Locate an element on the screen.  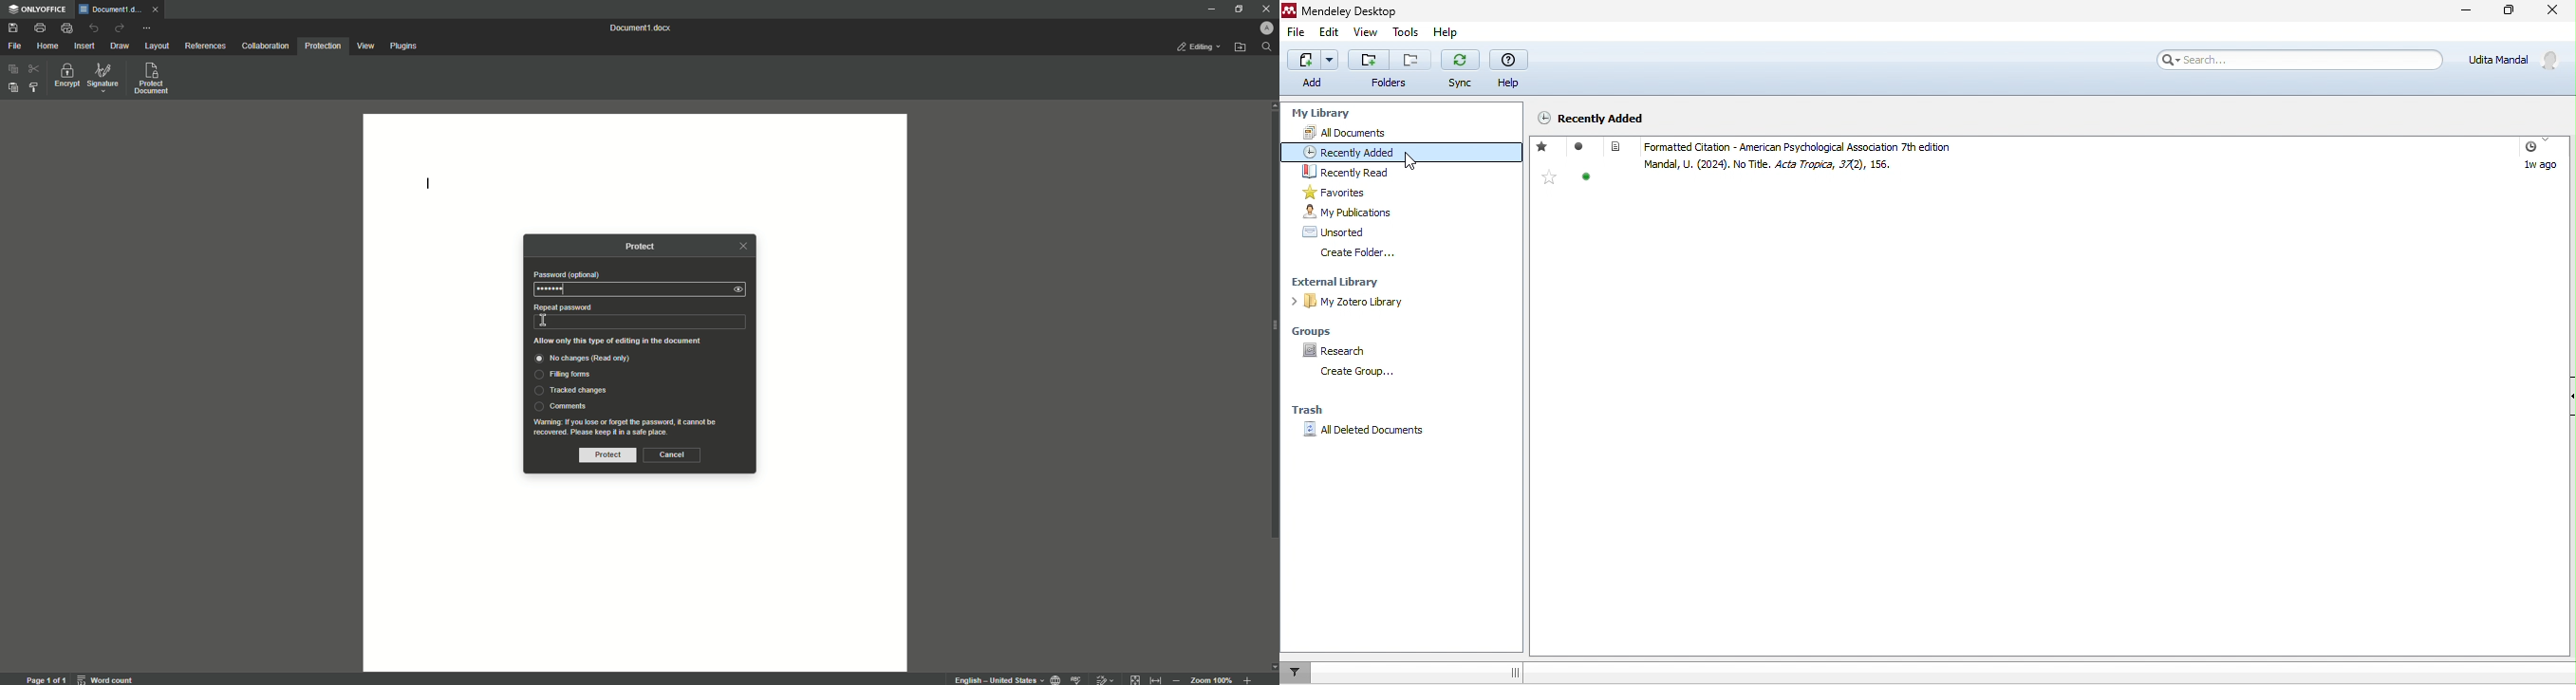
add is located at coordinates (1313, 70).